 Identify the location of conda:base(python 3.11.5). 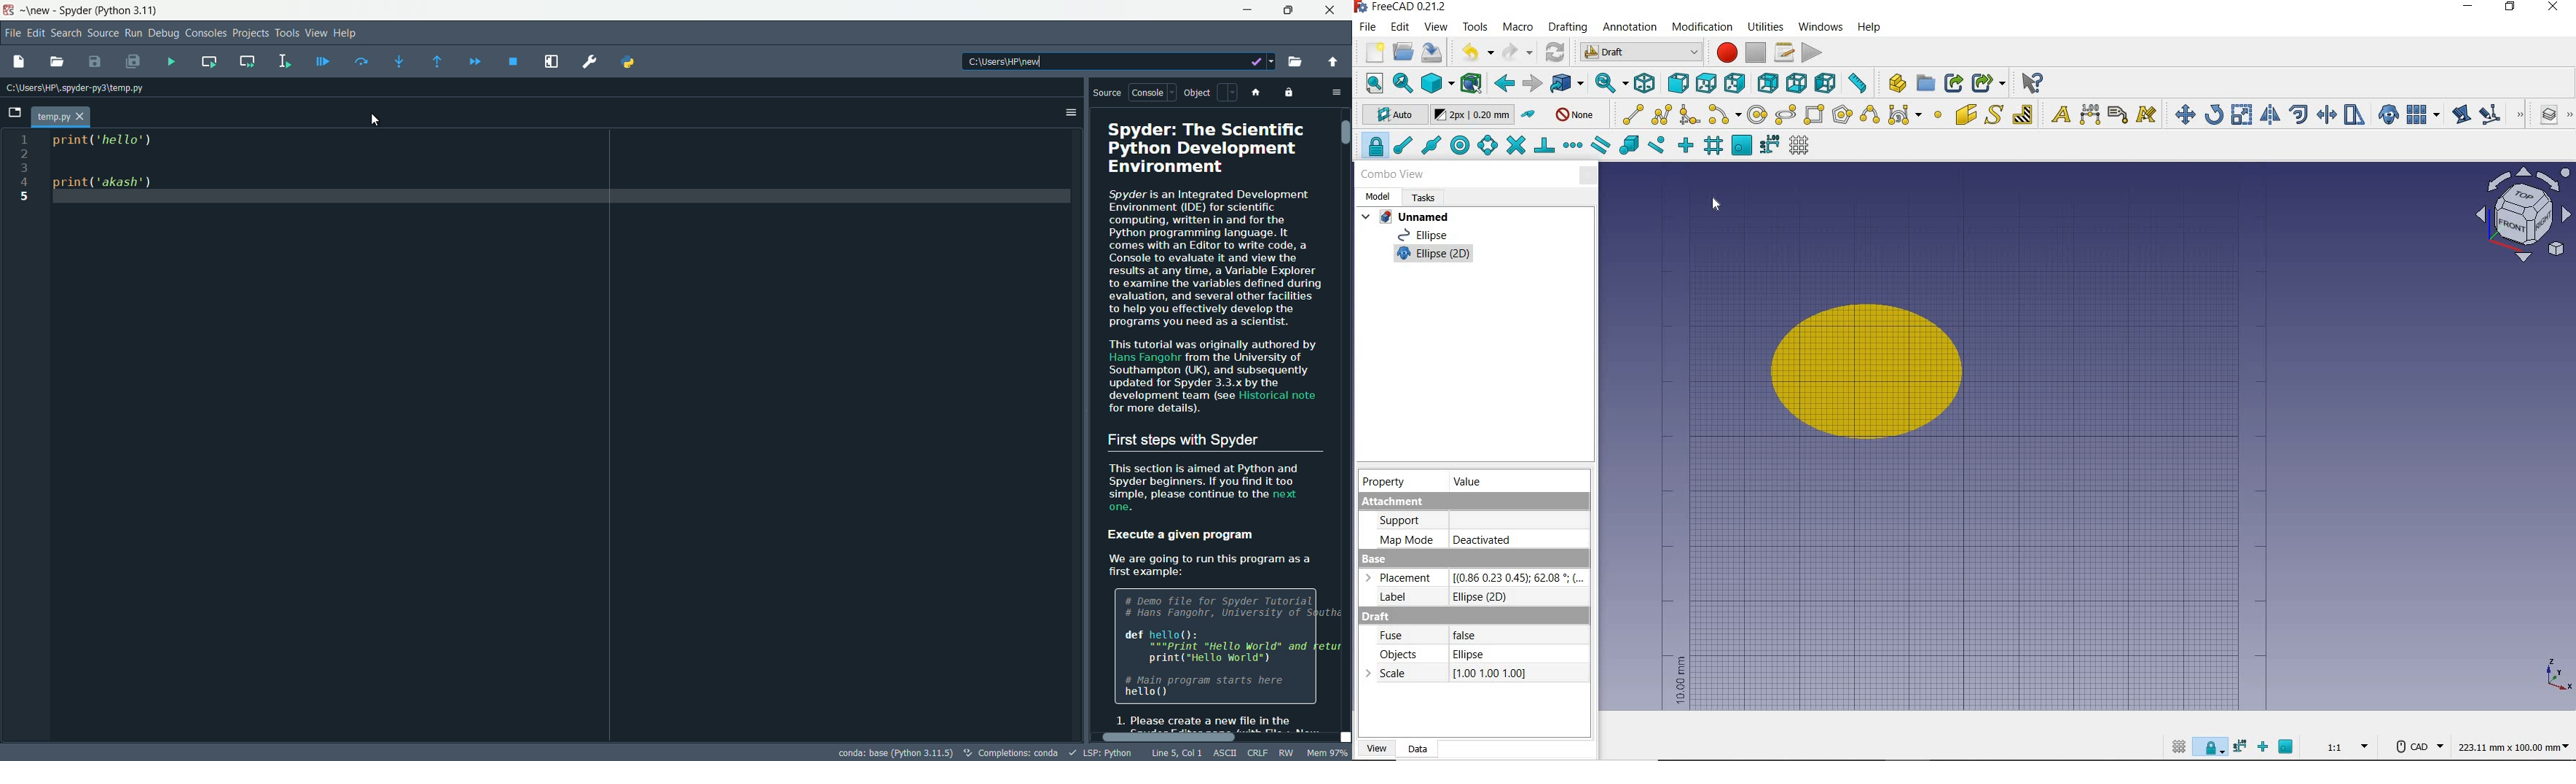
(896, 753).